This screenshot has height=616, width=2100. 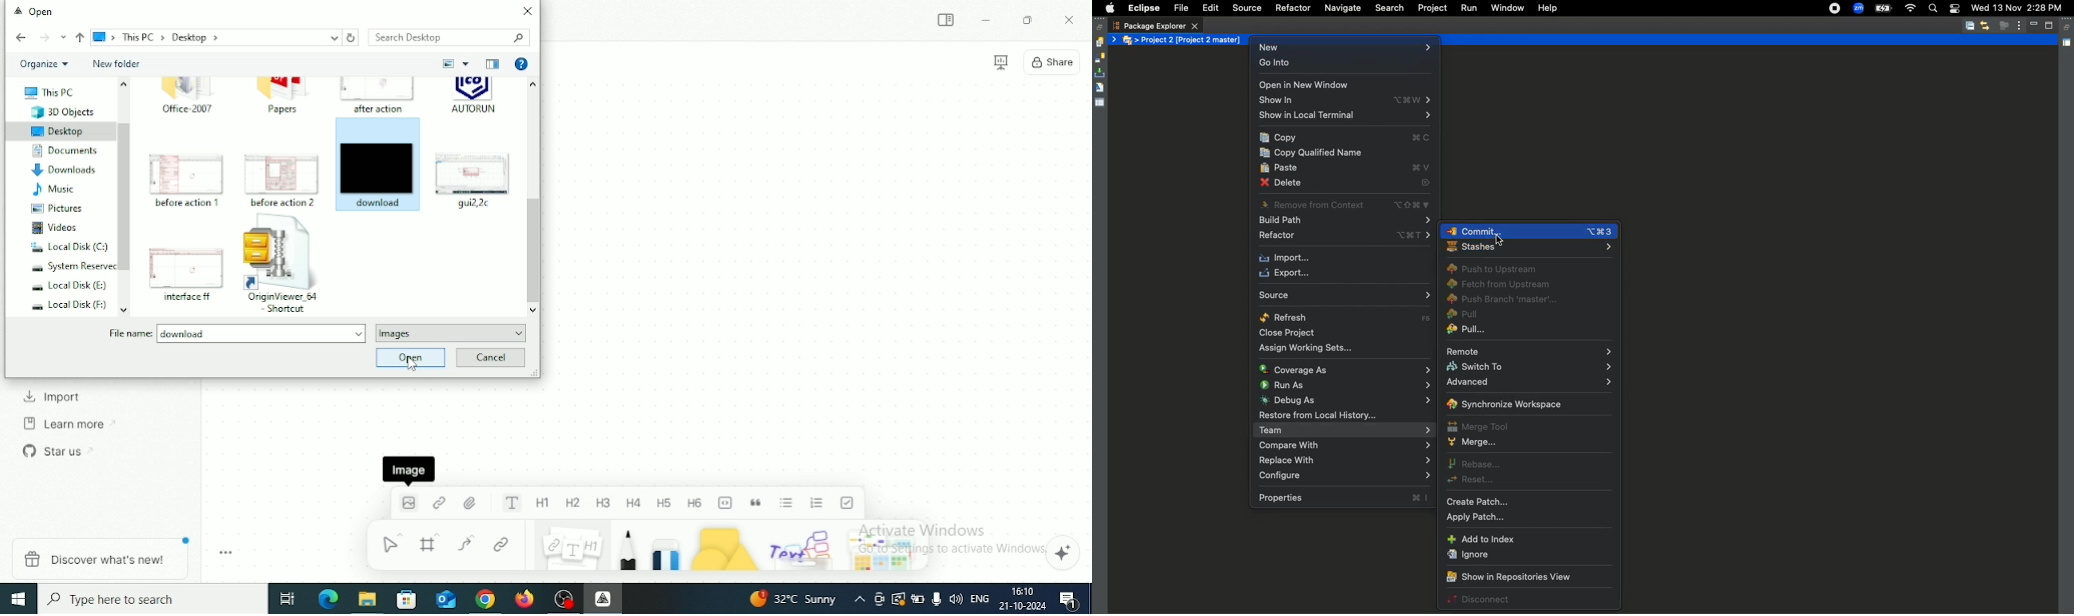 What do you see at coordinates (1143, 8) in the screenshot?
I see `Eclipse` at bounding box center [1143, 8].